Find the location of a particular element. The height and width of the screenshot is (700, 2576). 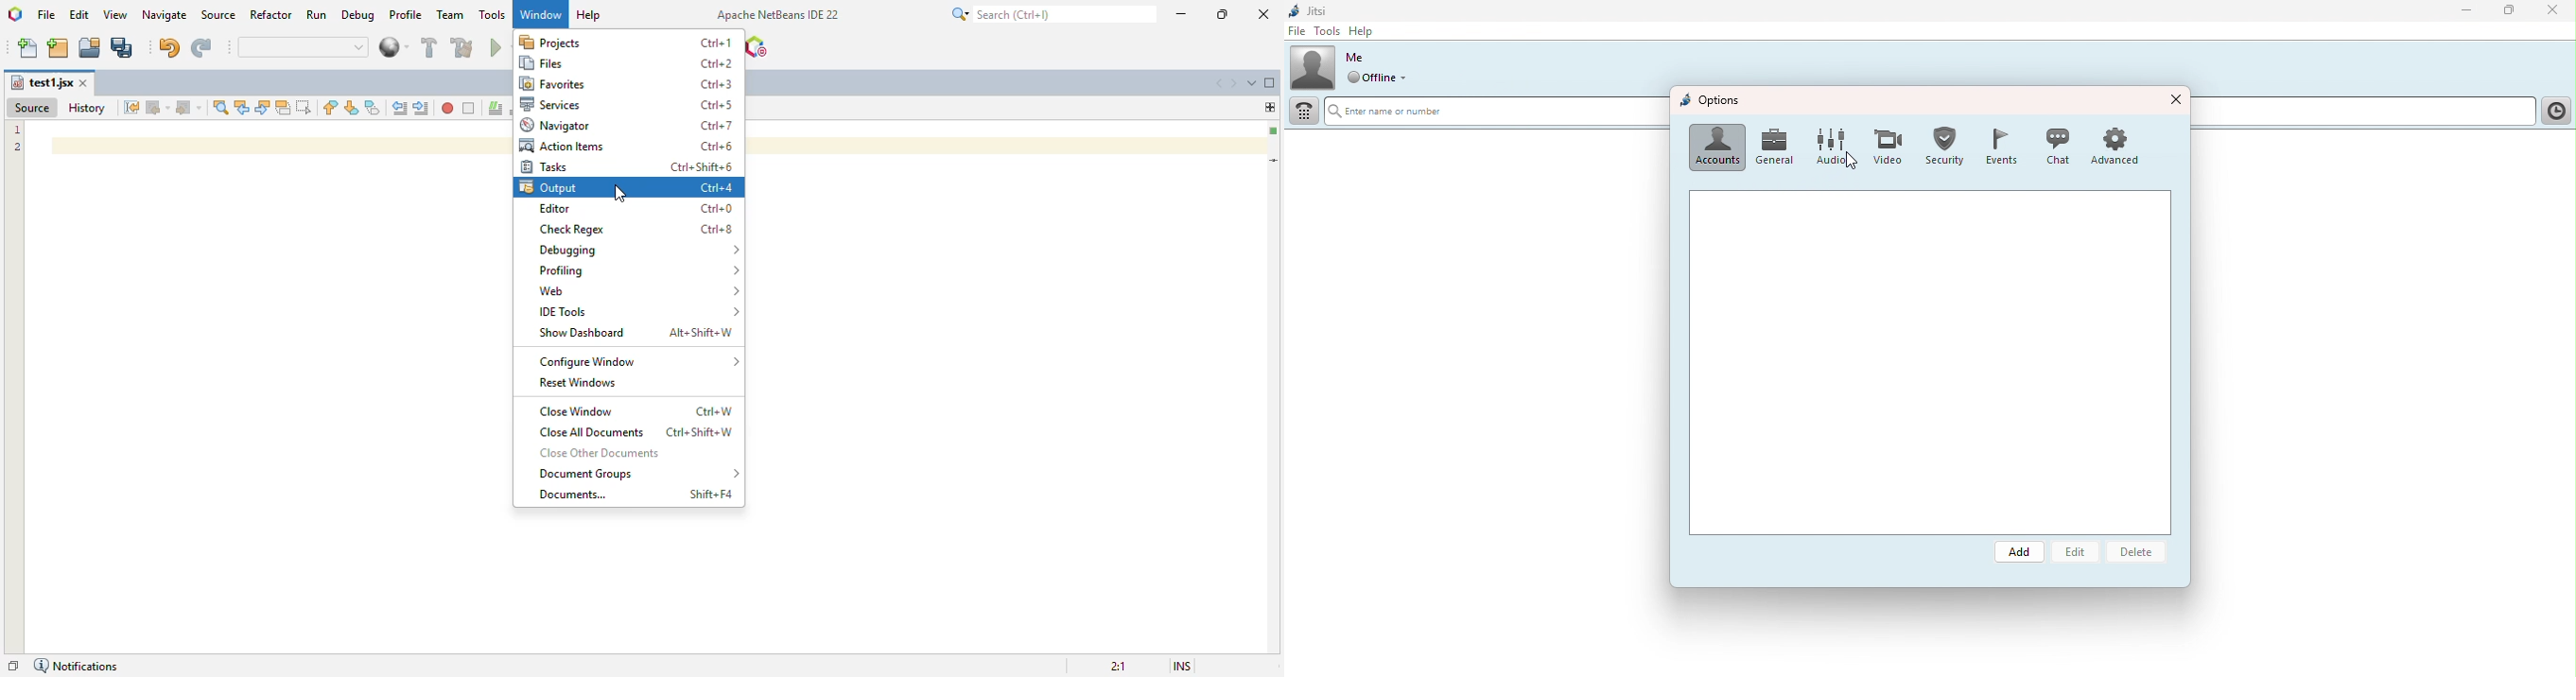

Close All Documents Ctrl + Shift + W is located at coordinates (637, 433).